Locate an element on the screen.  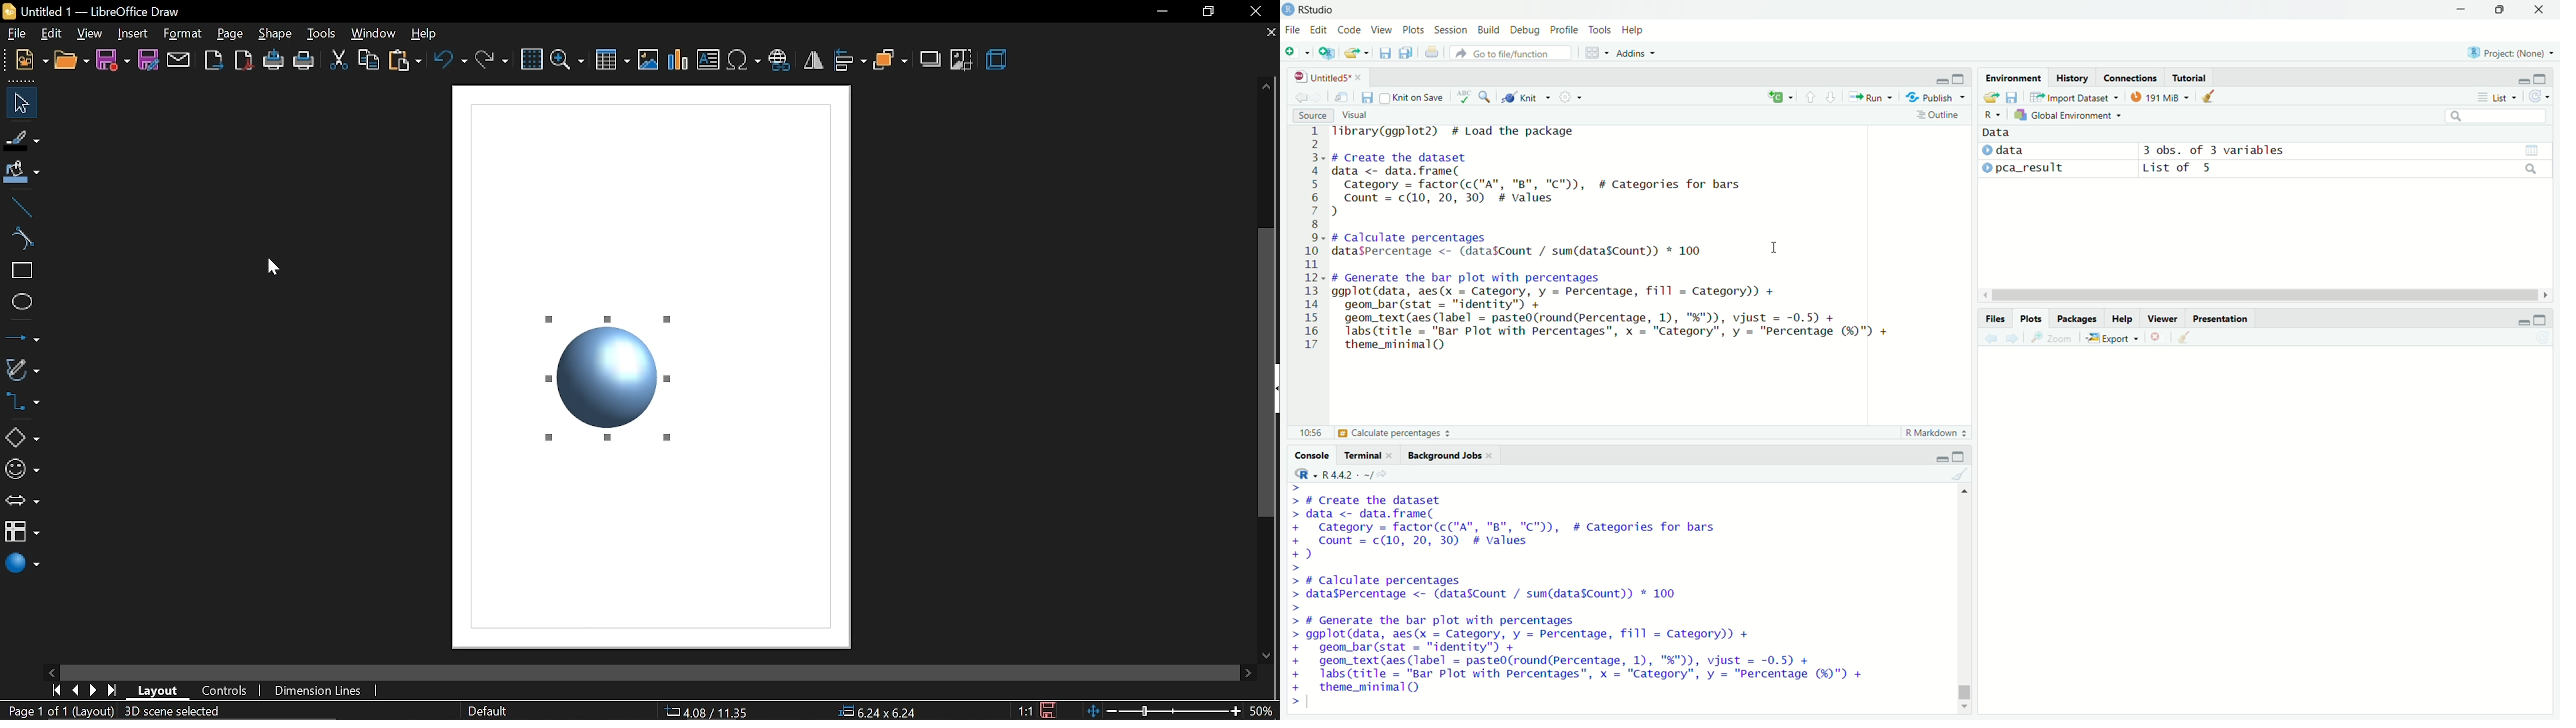
tools is located at coordinates (322, 34).